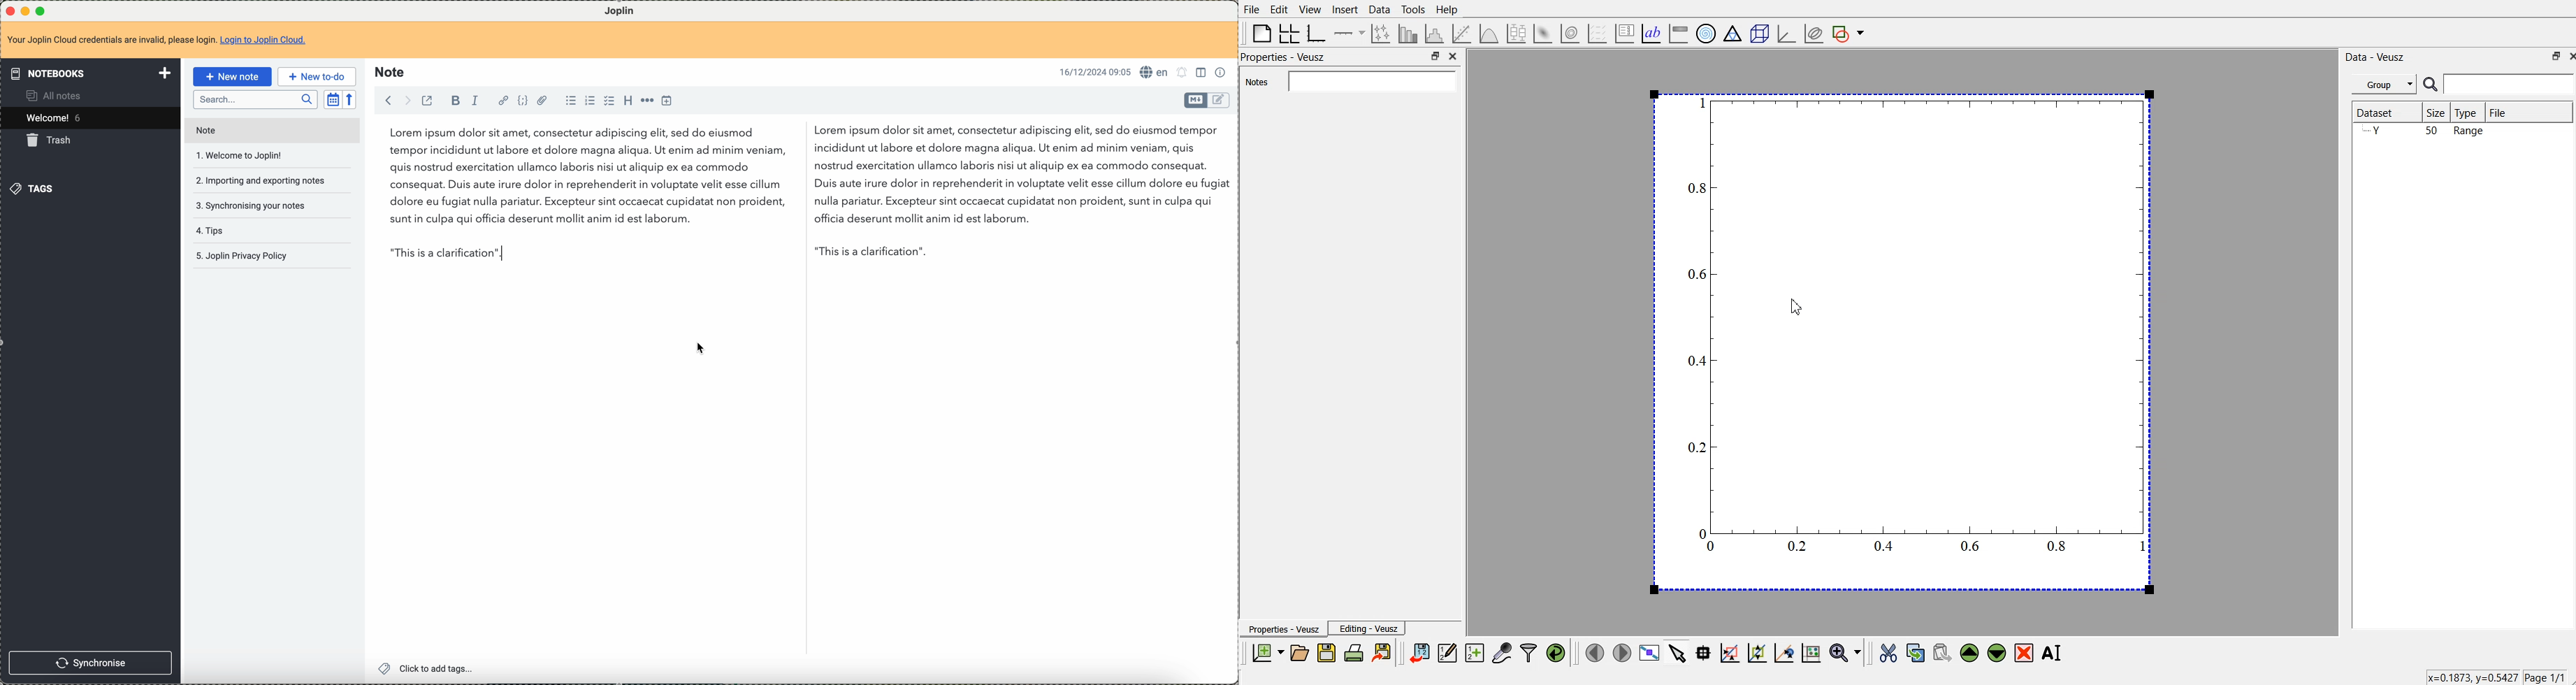 This screenshot has height=700, width=2576. Describe the element at coordinates (1942, 654) in the screenshot. I see `paste the selected widgets` at that location.